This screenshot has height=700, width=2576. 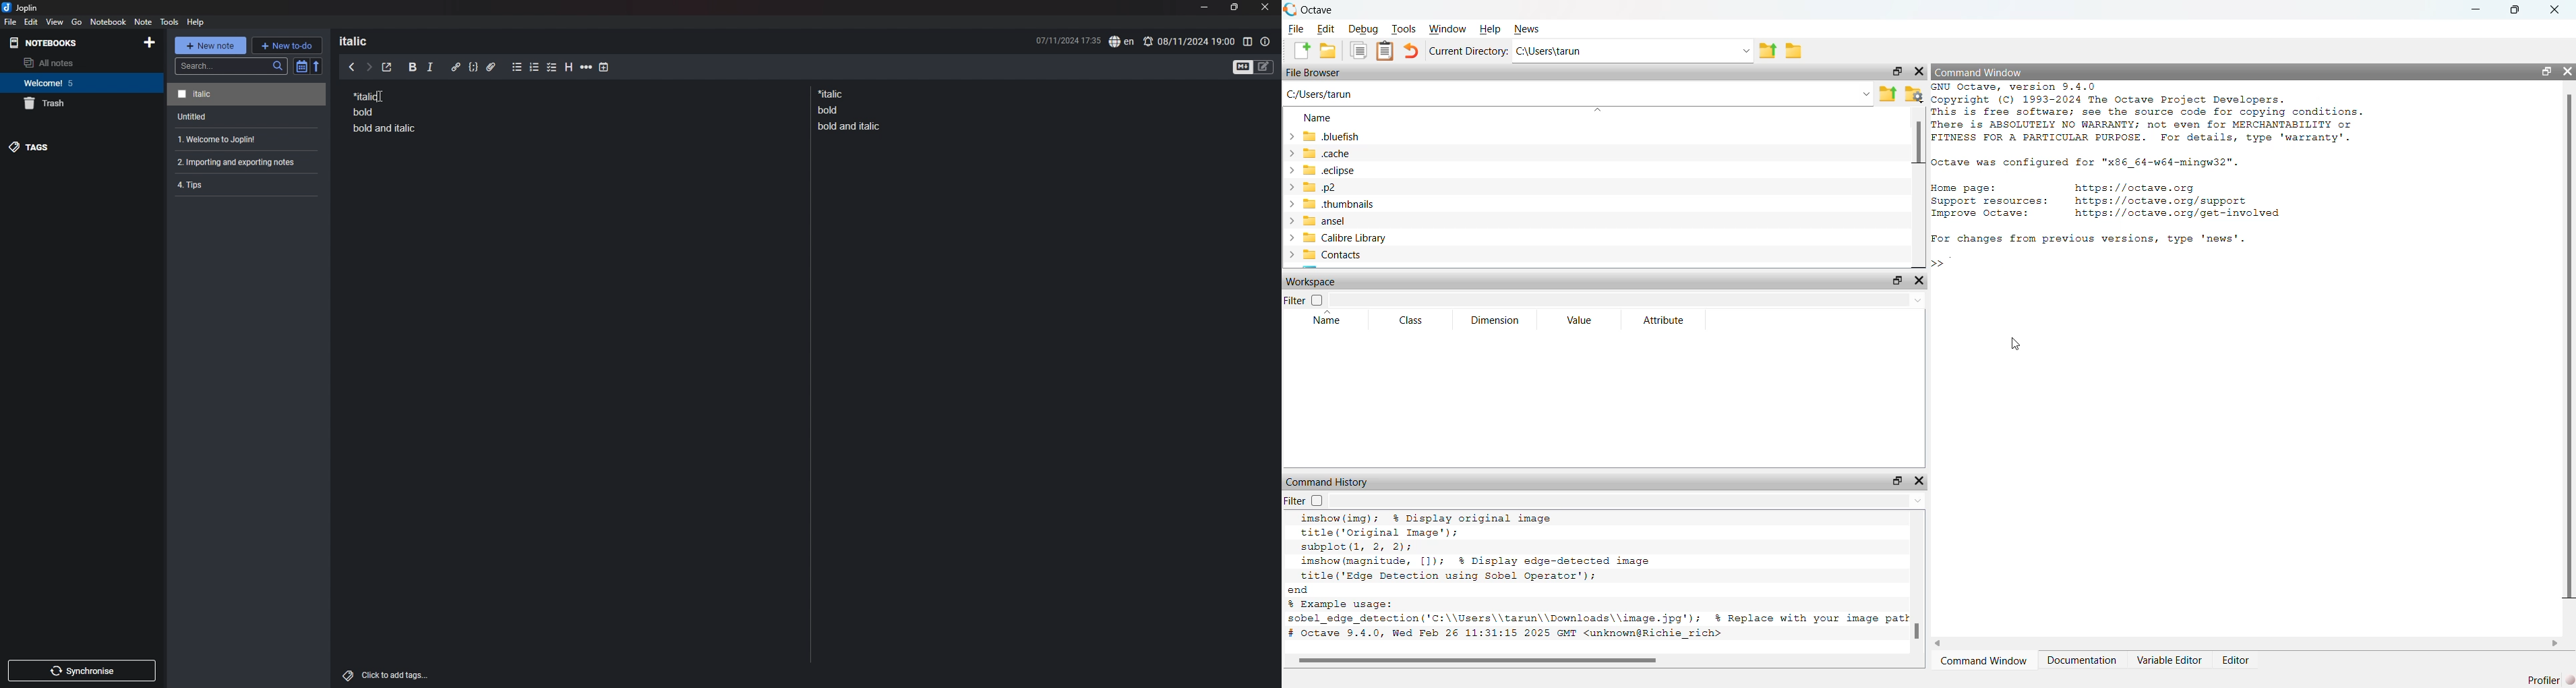 What do you see at coordinates (170, 21) in the screenshot?
I see `tools` at bounding box center [170, 21].